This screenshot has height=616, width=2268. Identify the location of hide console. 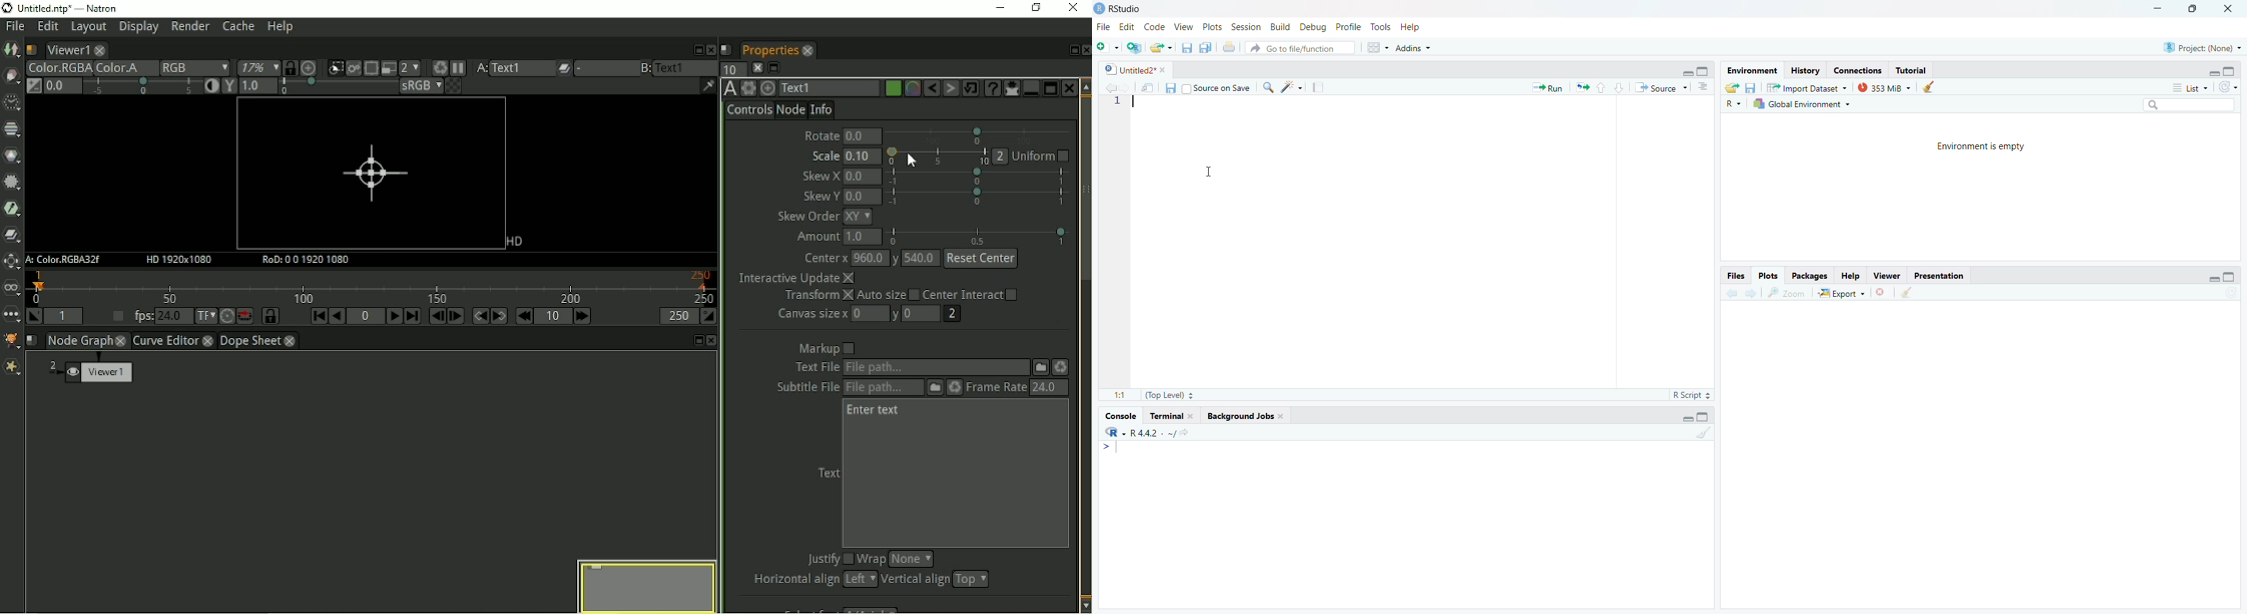
(2230, 277).